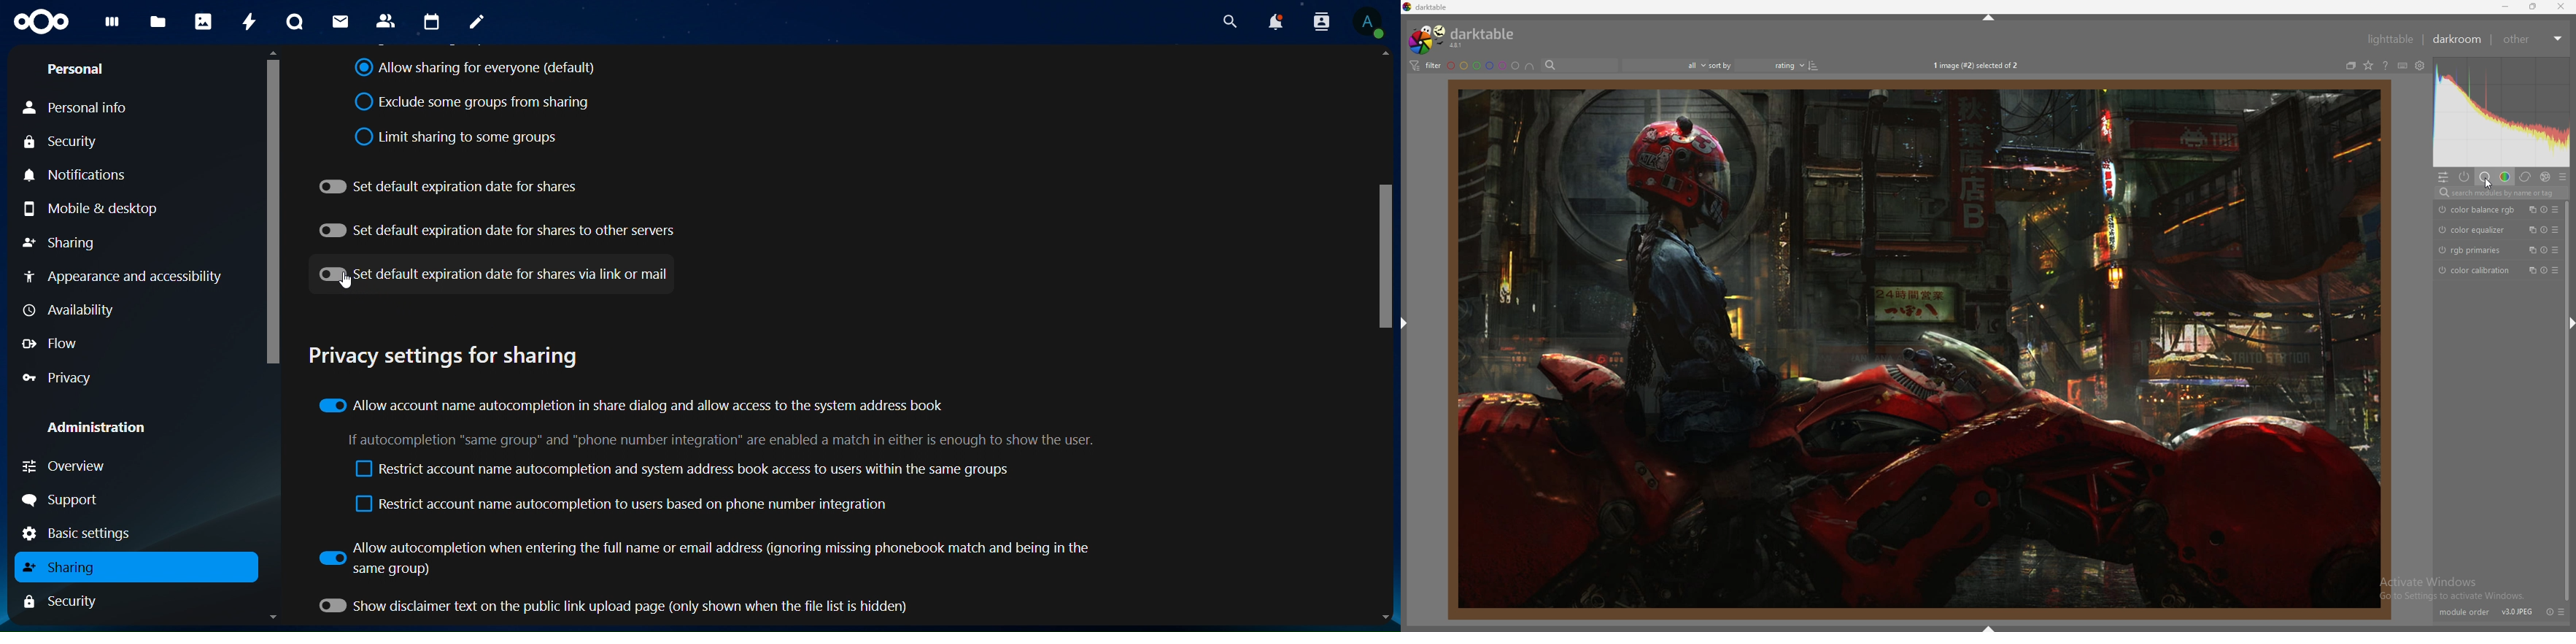 This screenshot has width=2576, height=644. What do you see at coordinates (1980, 64) in the screenshot?
I see `1 image (#2) selected of 2` at bounding box center [1980, 64].